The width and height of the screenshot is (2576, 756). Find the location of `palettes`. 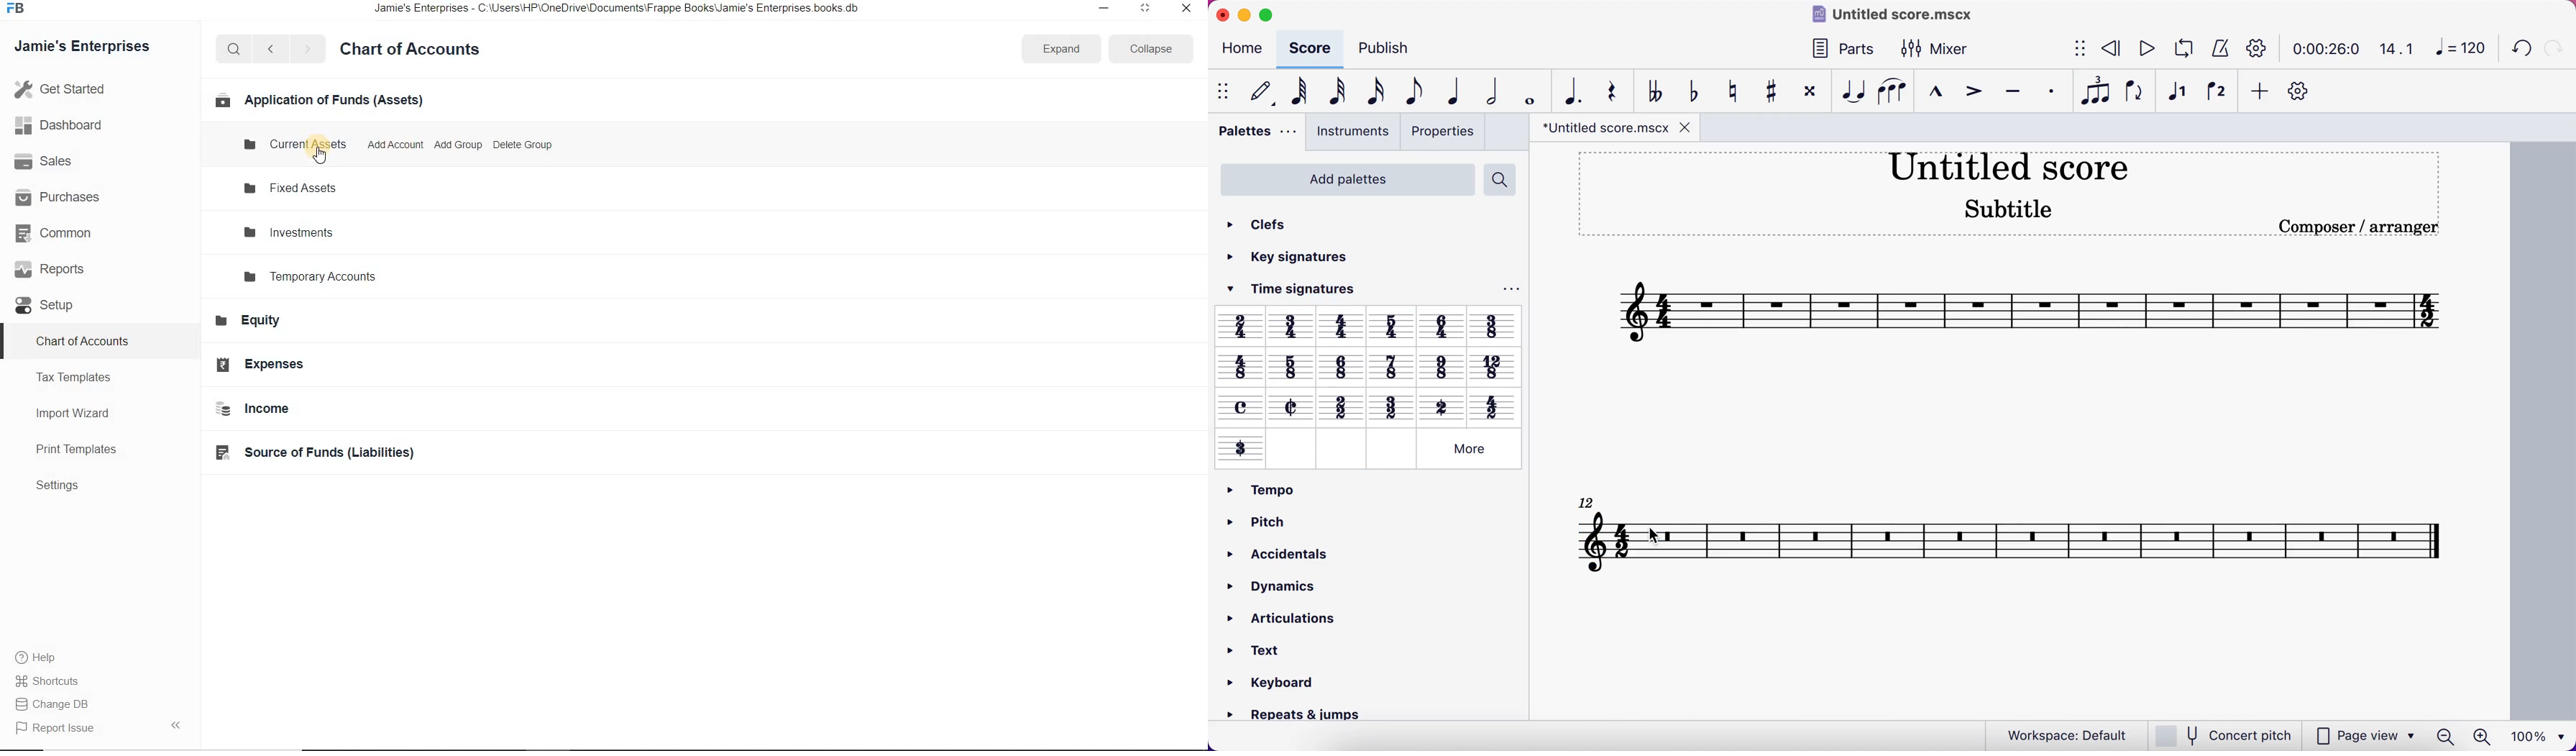

palettes is located at coordinates (1256, 134).